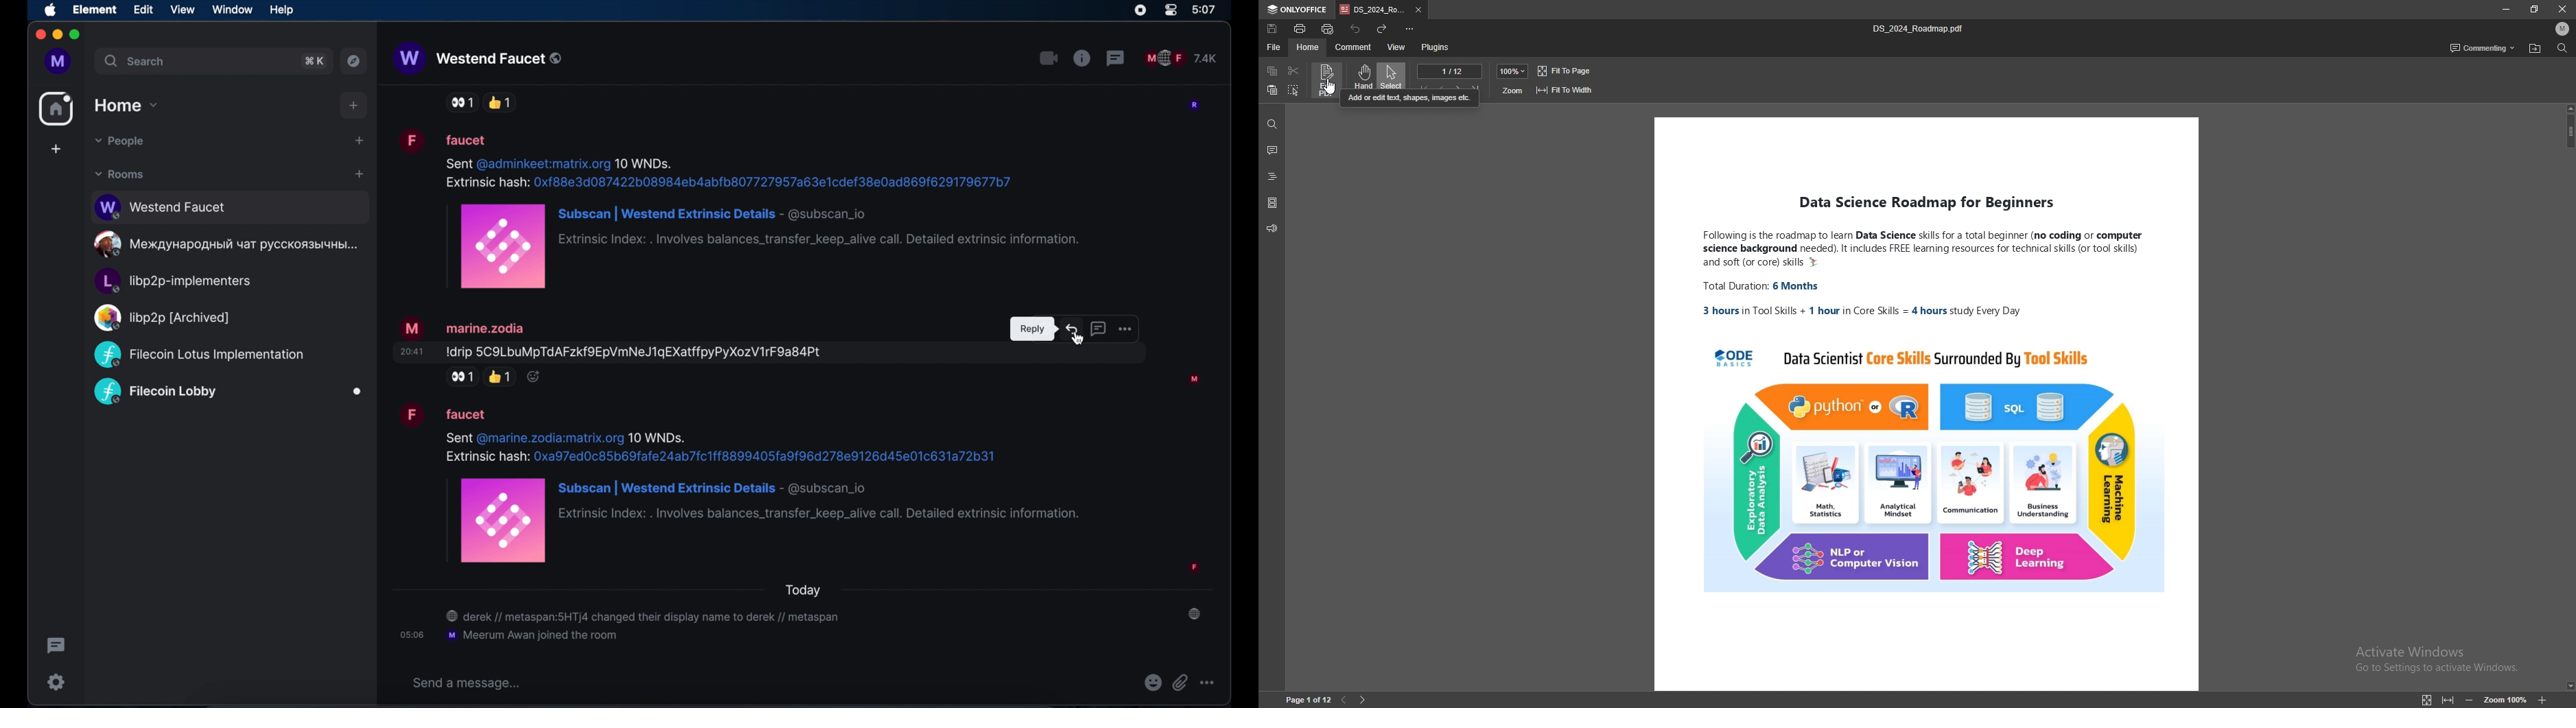 The width and height of the screenshot is (2576, 728). What do you see at coordinates (228, 393) in the screenshot?
I see `public room` at bounding box center [228, 393].